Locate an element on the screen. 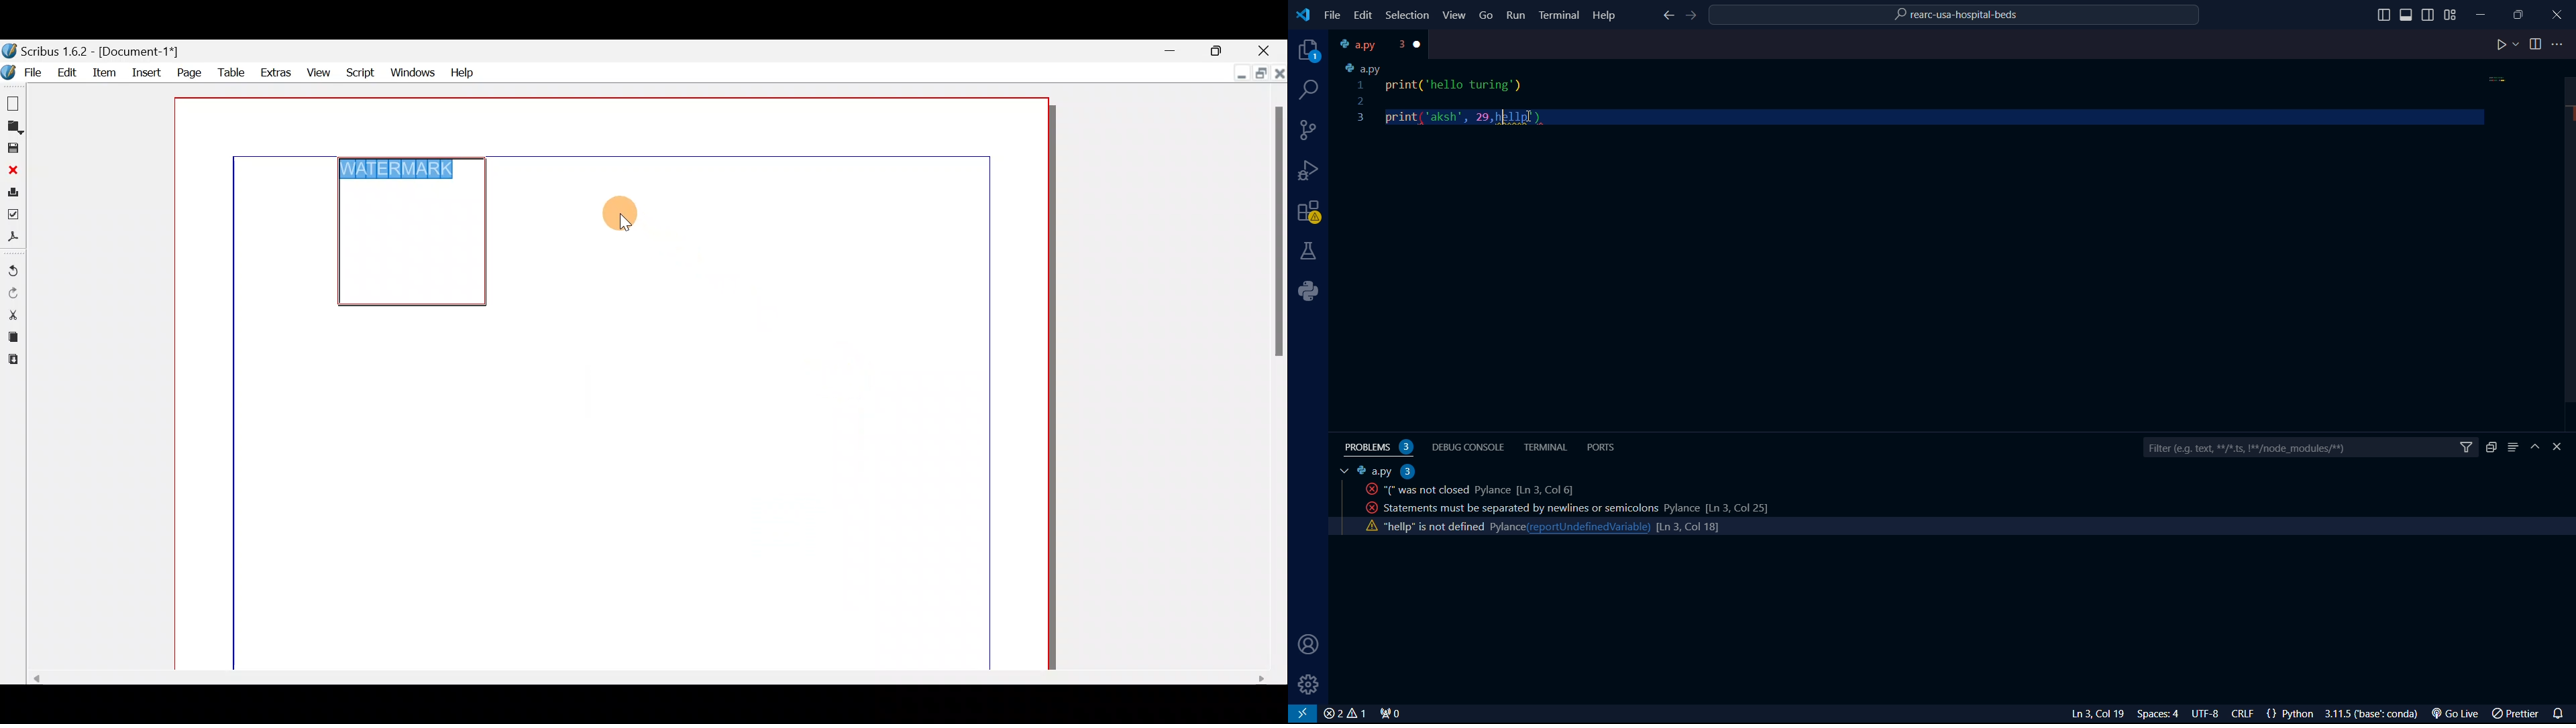 The height and width of the screenshot is (728, 2576). 3.1.5 is located at coordinates (2375, 714).